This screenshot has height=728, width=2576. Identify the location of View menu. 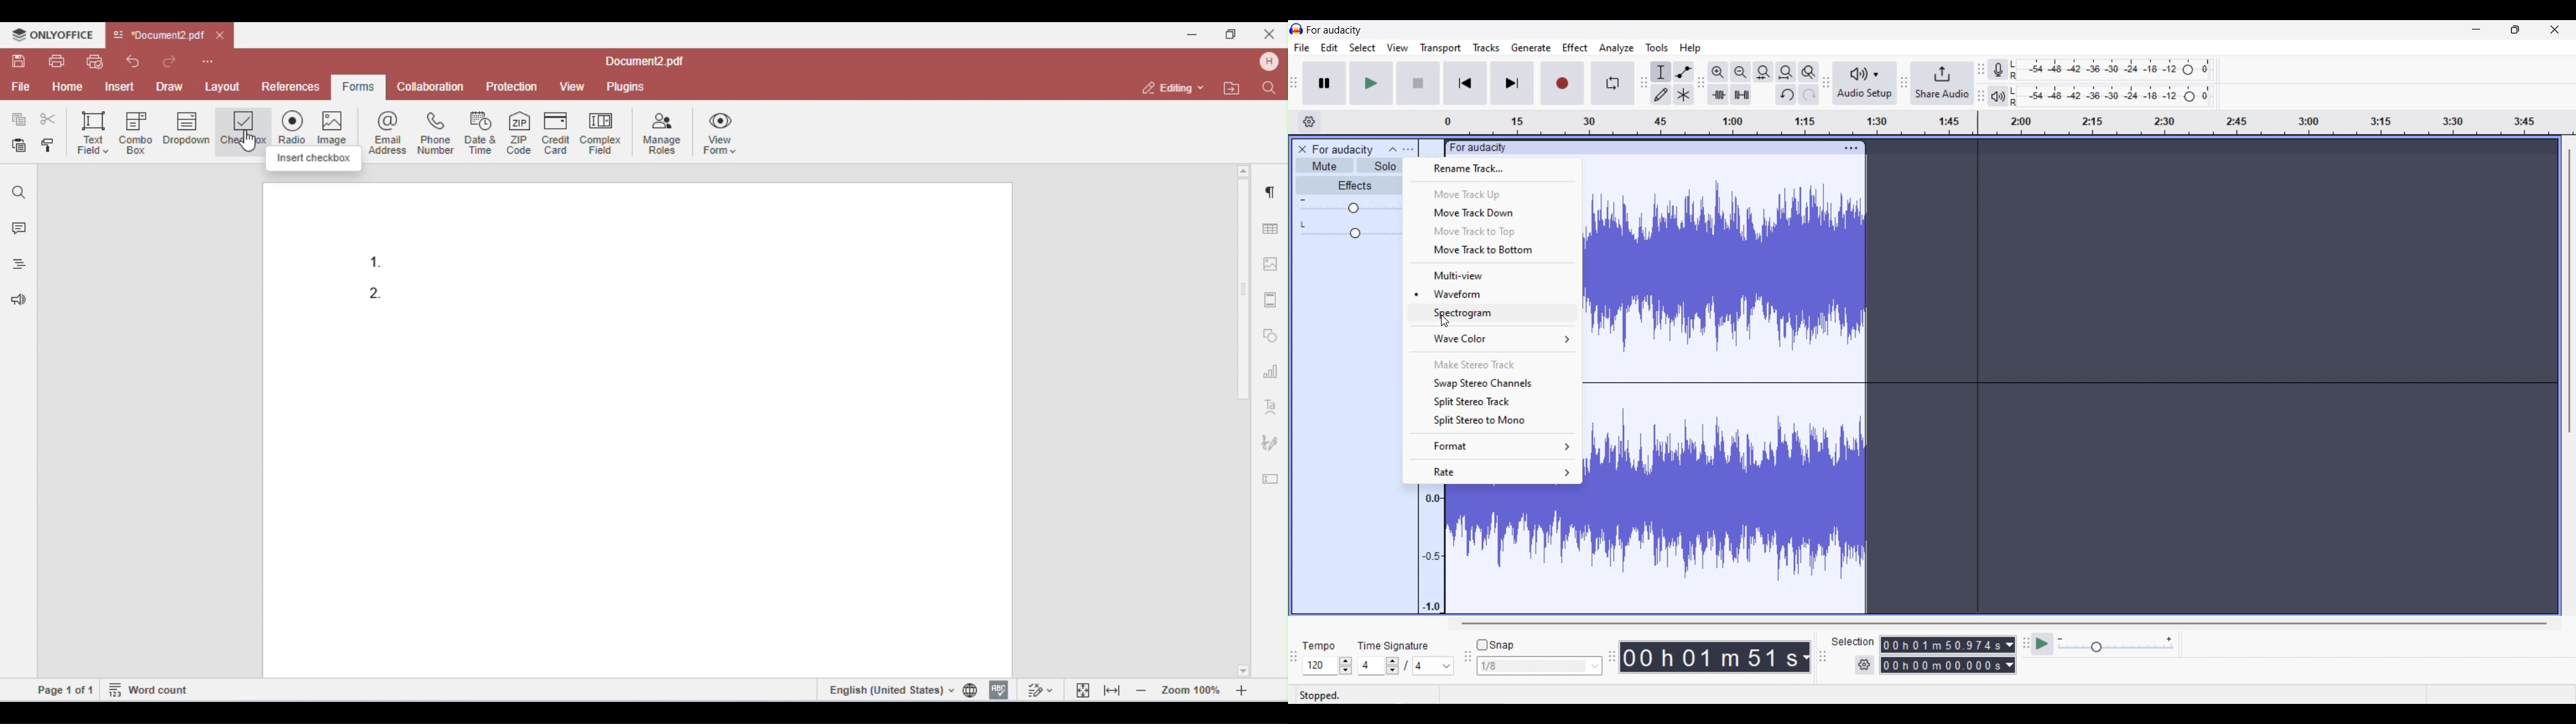
(1398, 47).